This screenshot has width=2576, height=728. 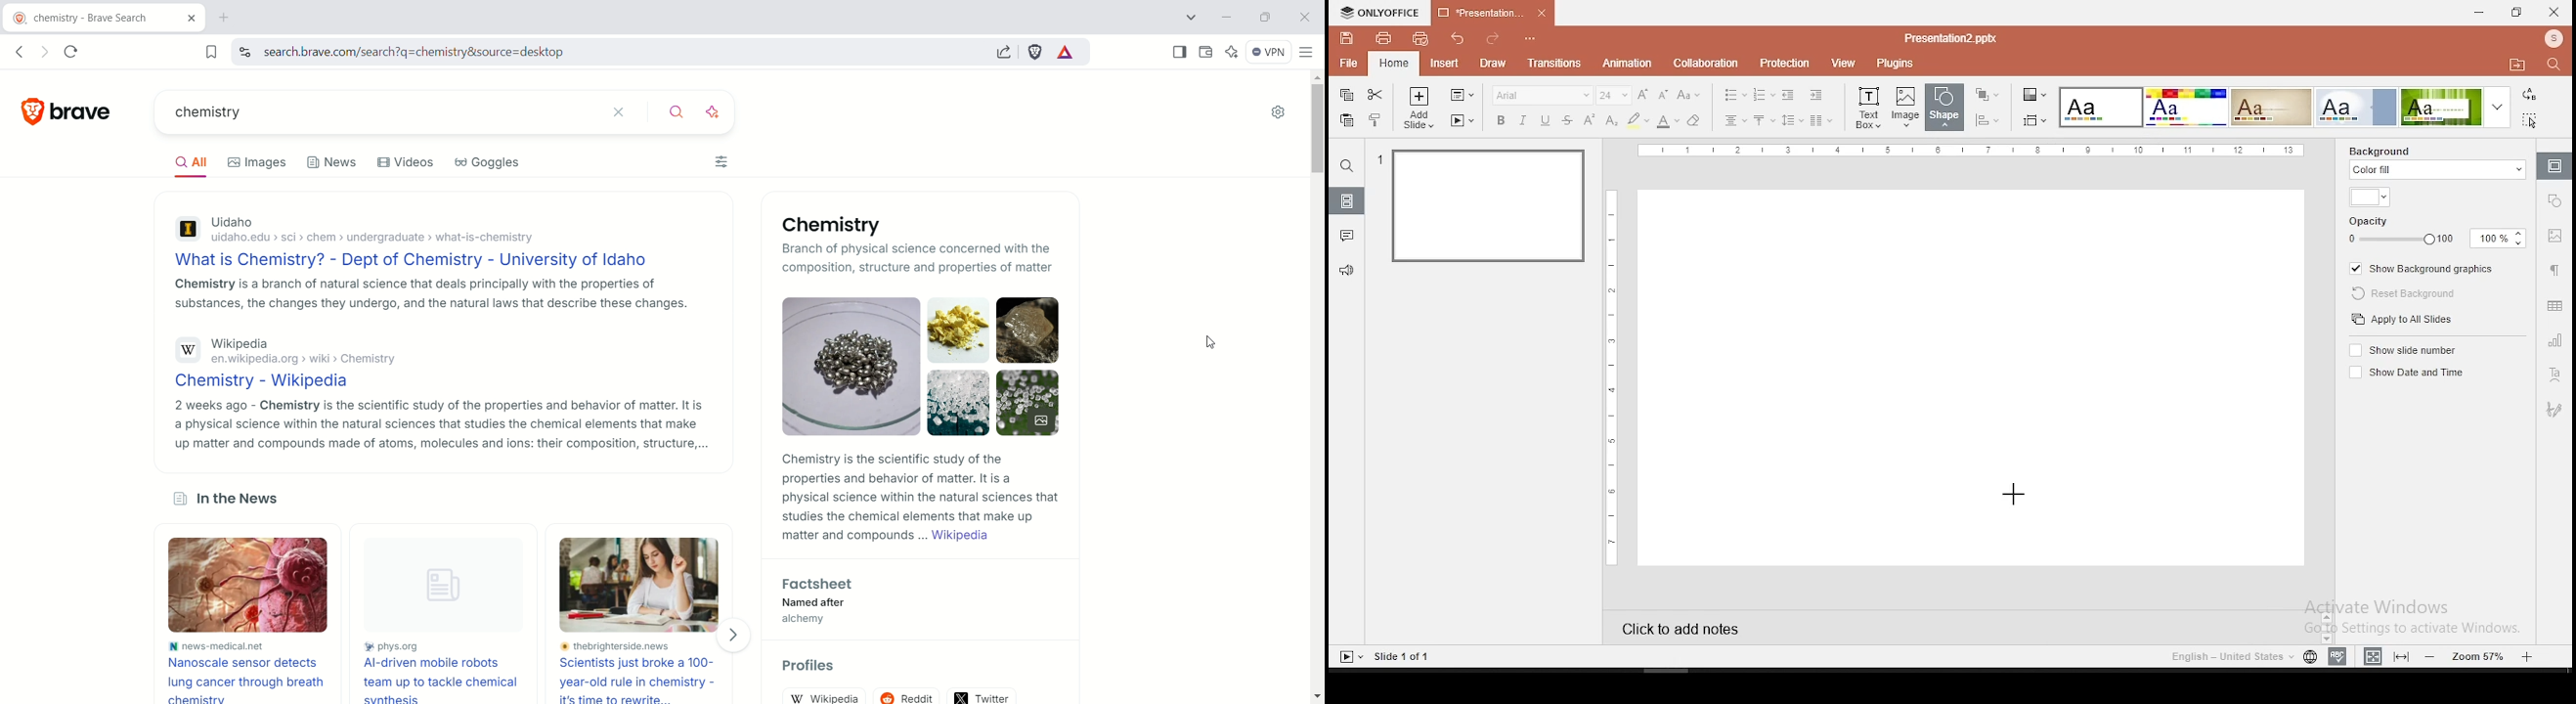 I want to click on english - united states, so click(x=2231, y=659).